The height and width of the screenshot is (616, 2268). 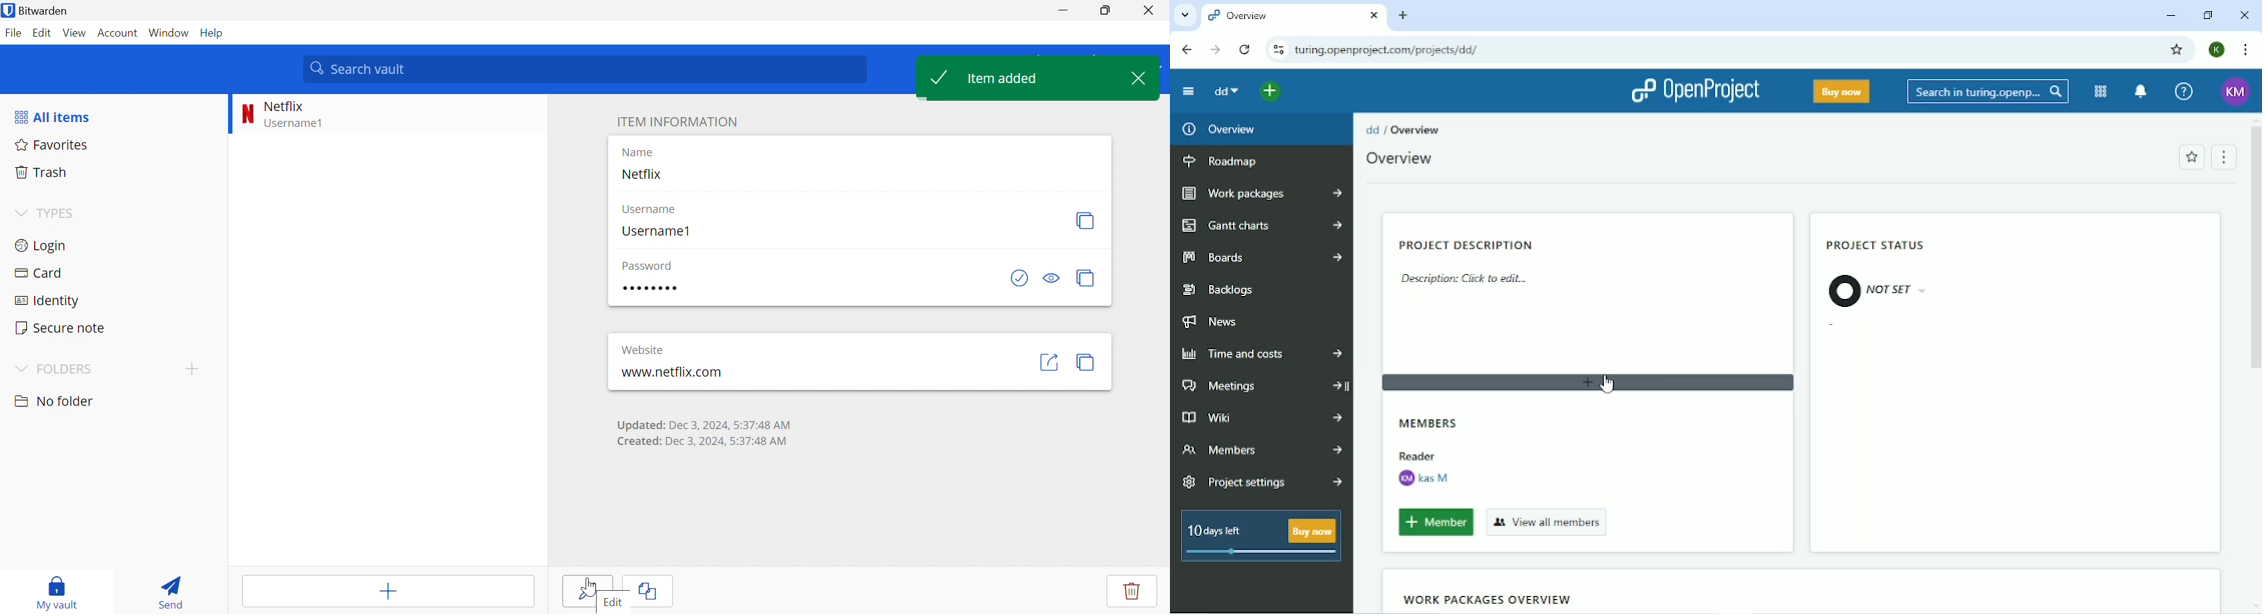 What do you see at coordinates (2254, 247) in the screenshot?
I see `Vertical scrollbar` at bounding box center [2254, 247].